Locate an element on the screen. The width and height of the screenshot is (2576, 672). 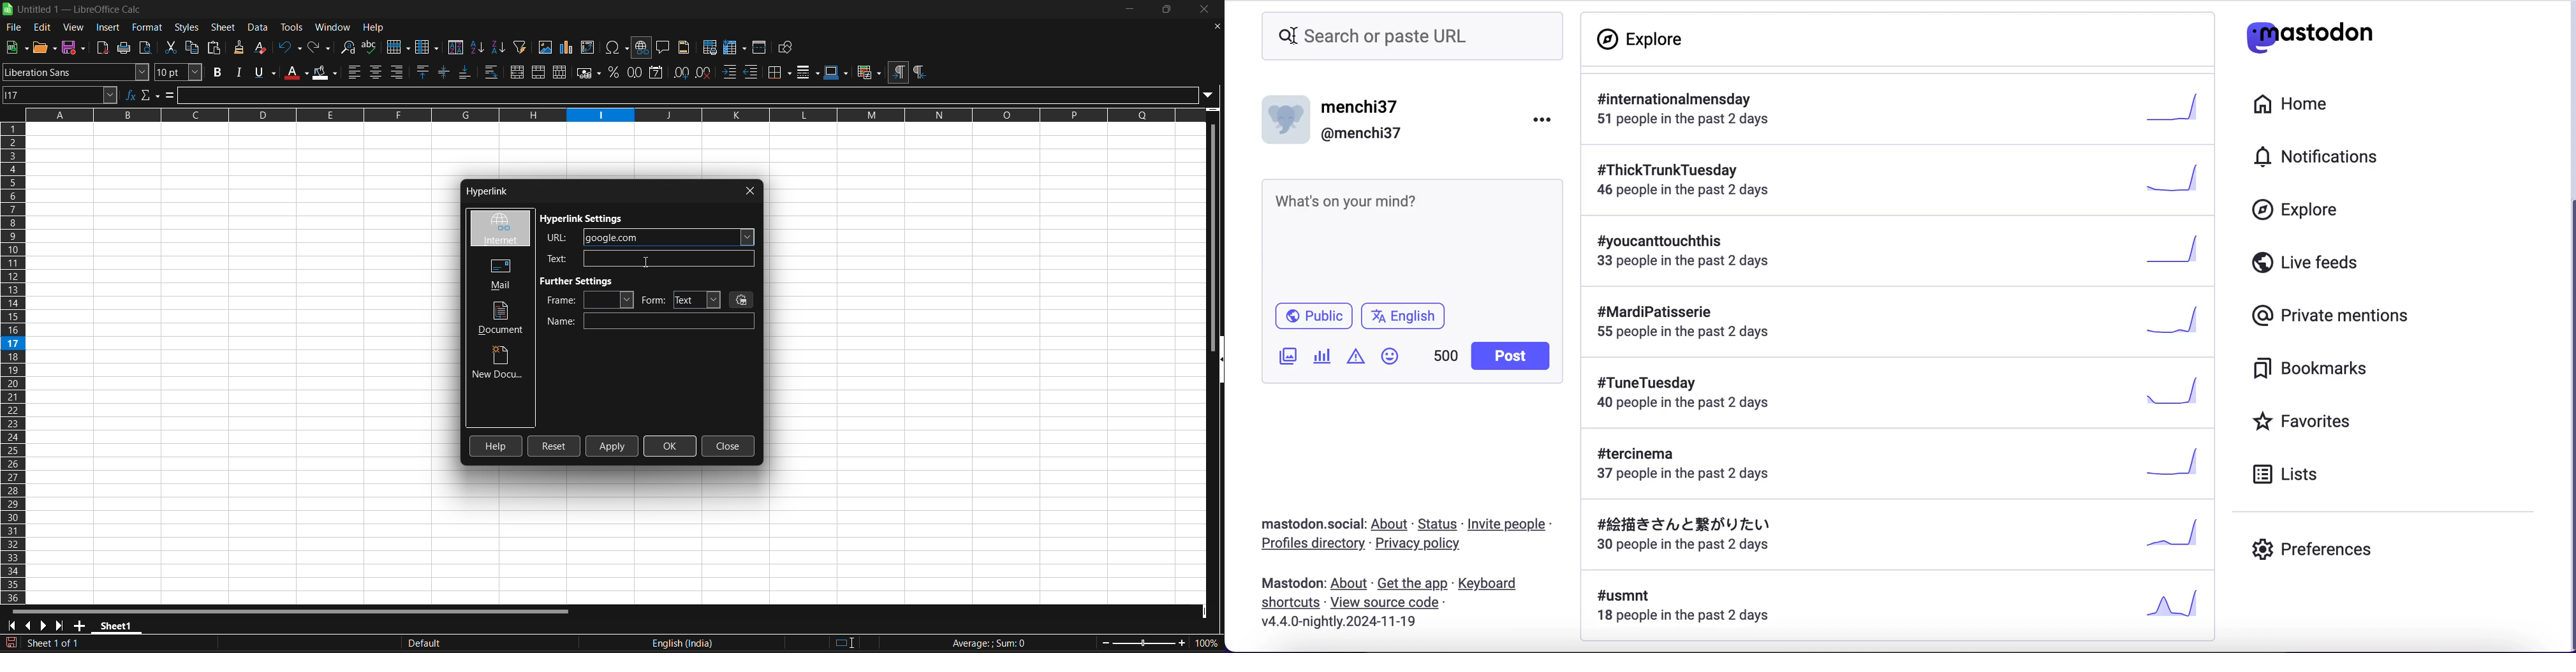
vertical scroll bar is located at coordinates (1217, 225).